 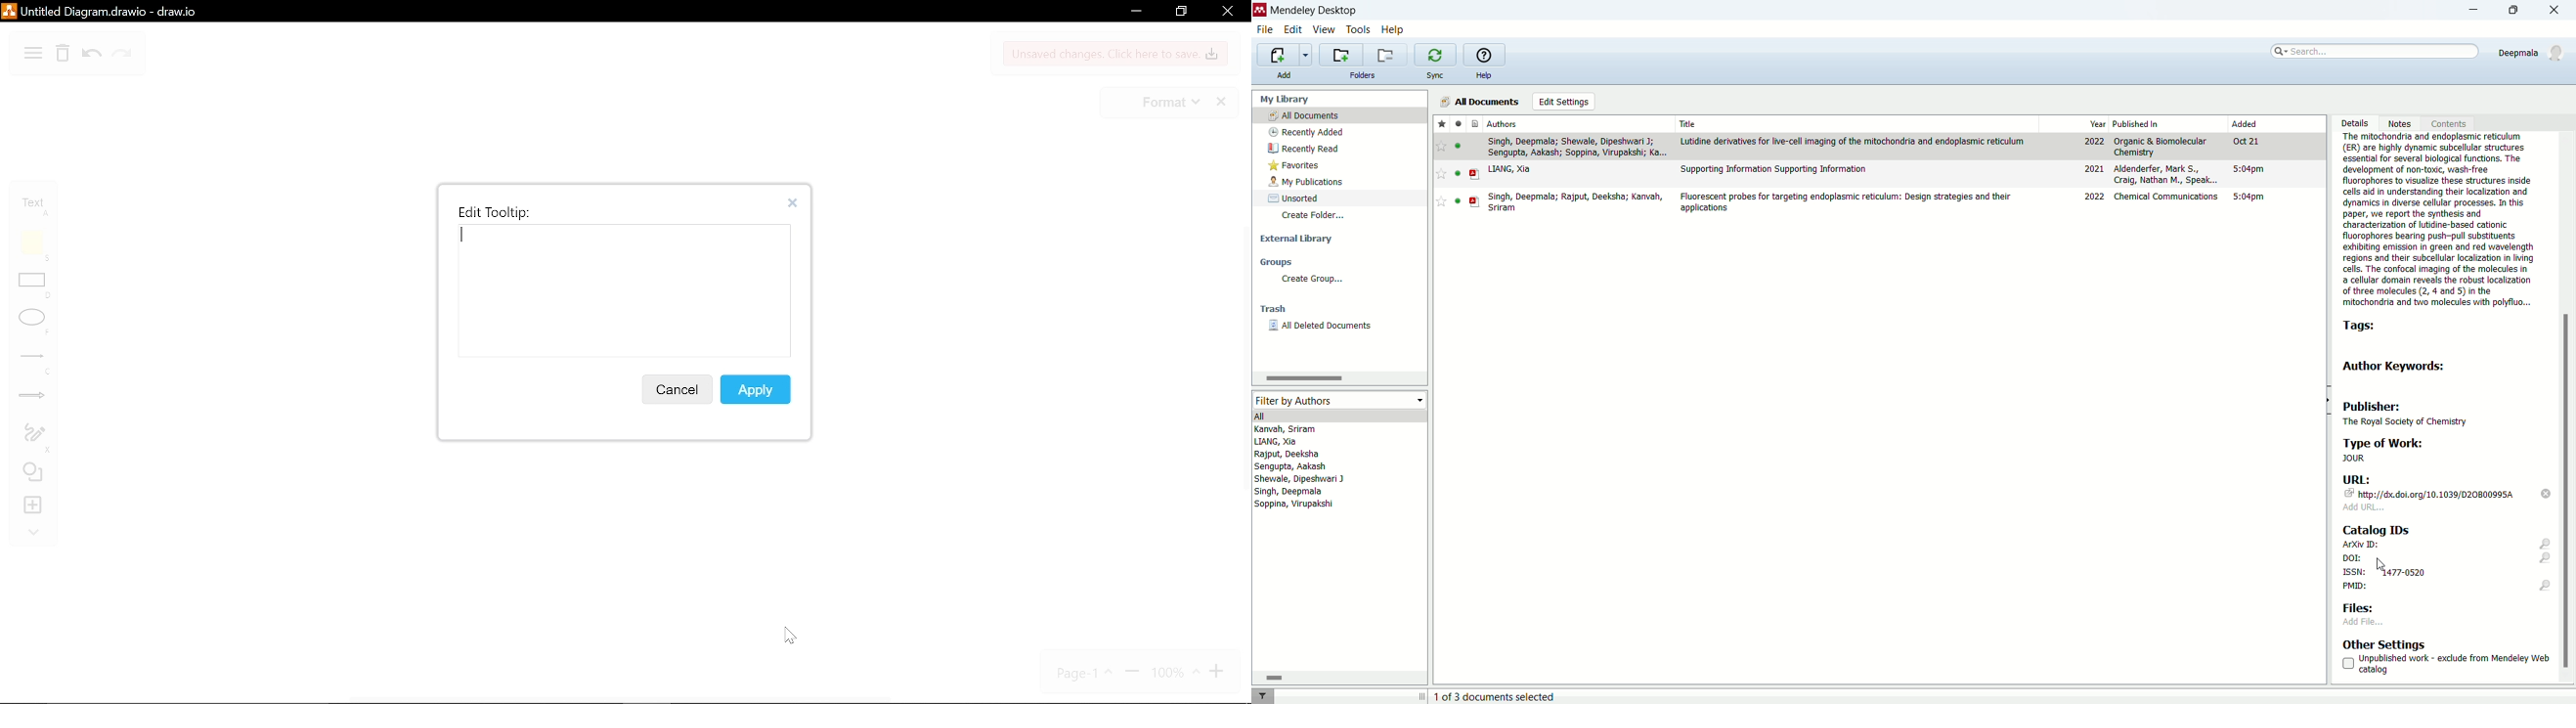 What do you see at coordinates (2449, 545) in the screenshot?
I see `arxiv ID: ` at bounding box center [2449, 545].